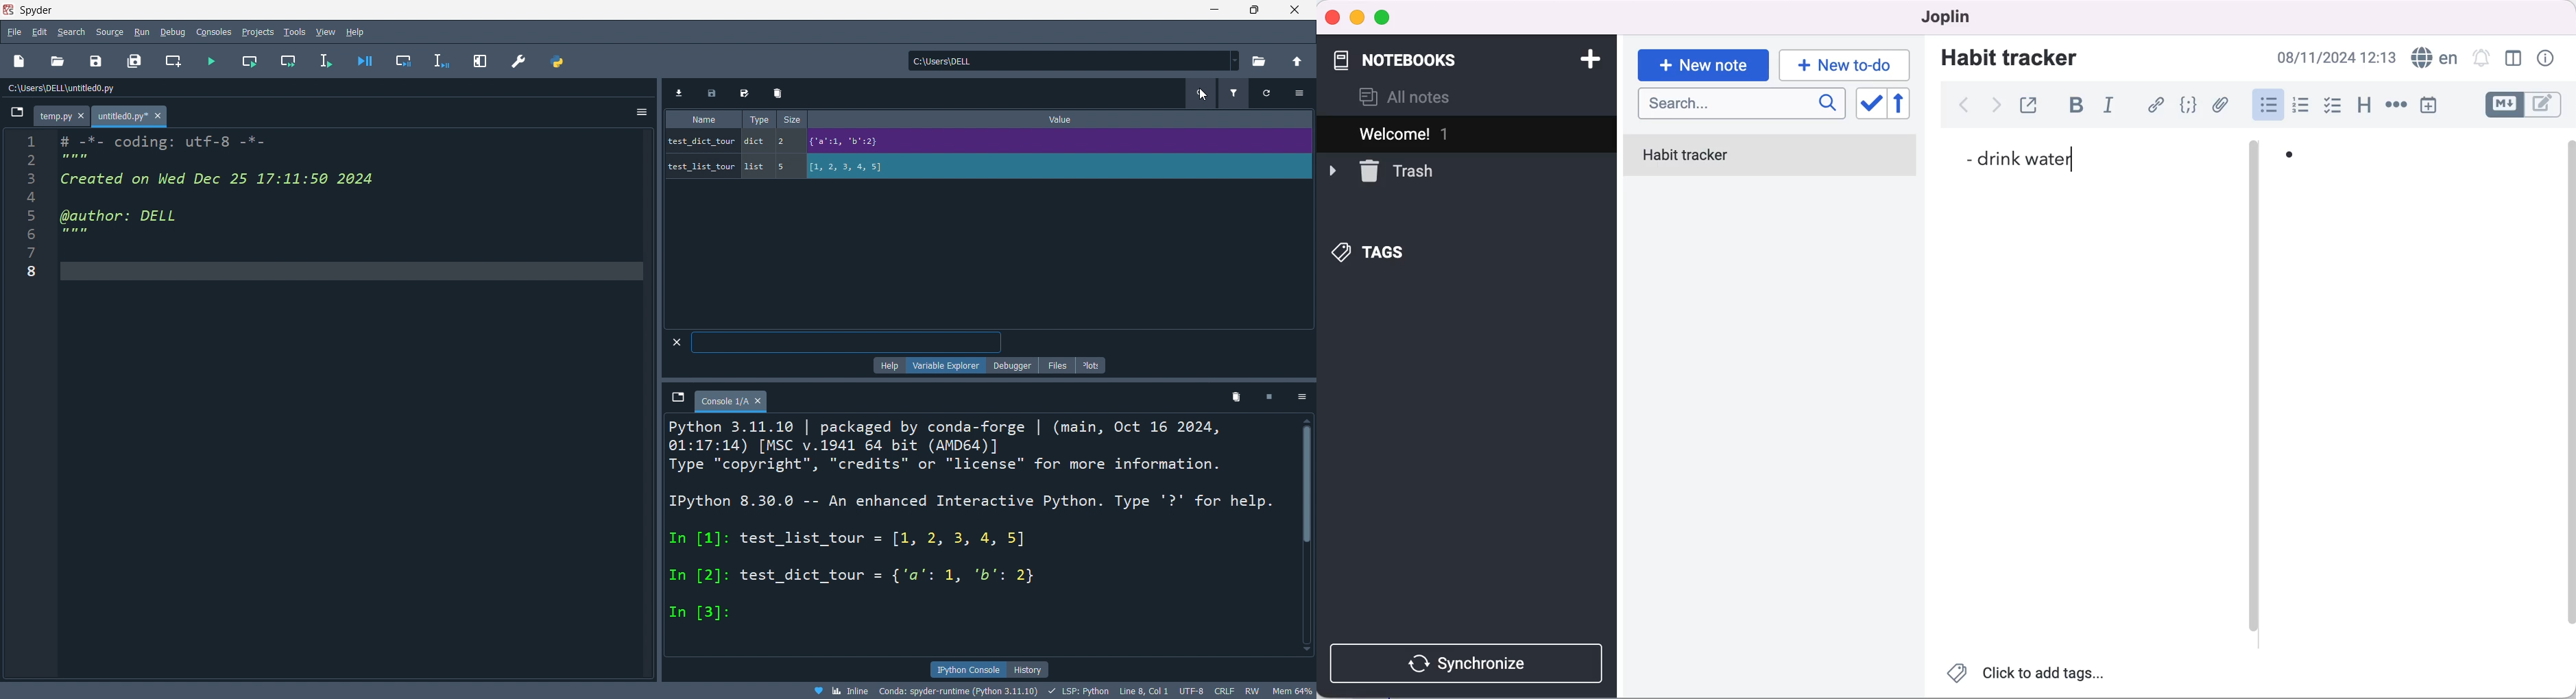 The width and height of the screenshot is (2576, 700). I want to click on horizontal rule, so click(2396, 106).